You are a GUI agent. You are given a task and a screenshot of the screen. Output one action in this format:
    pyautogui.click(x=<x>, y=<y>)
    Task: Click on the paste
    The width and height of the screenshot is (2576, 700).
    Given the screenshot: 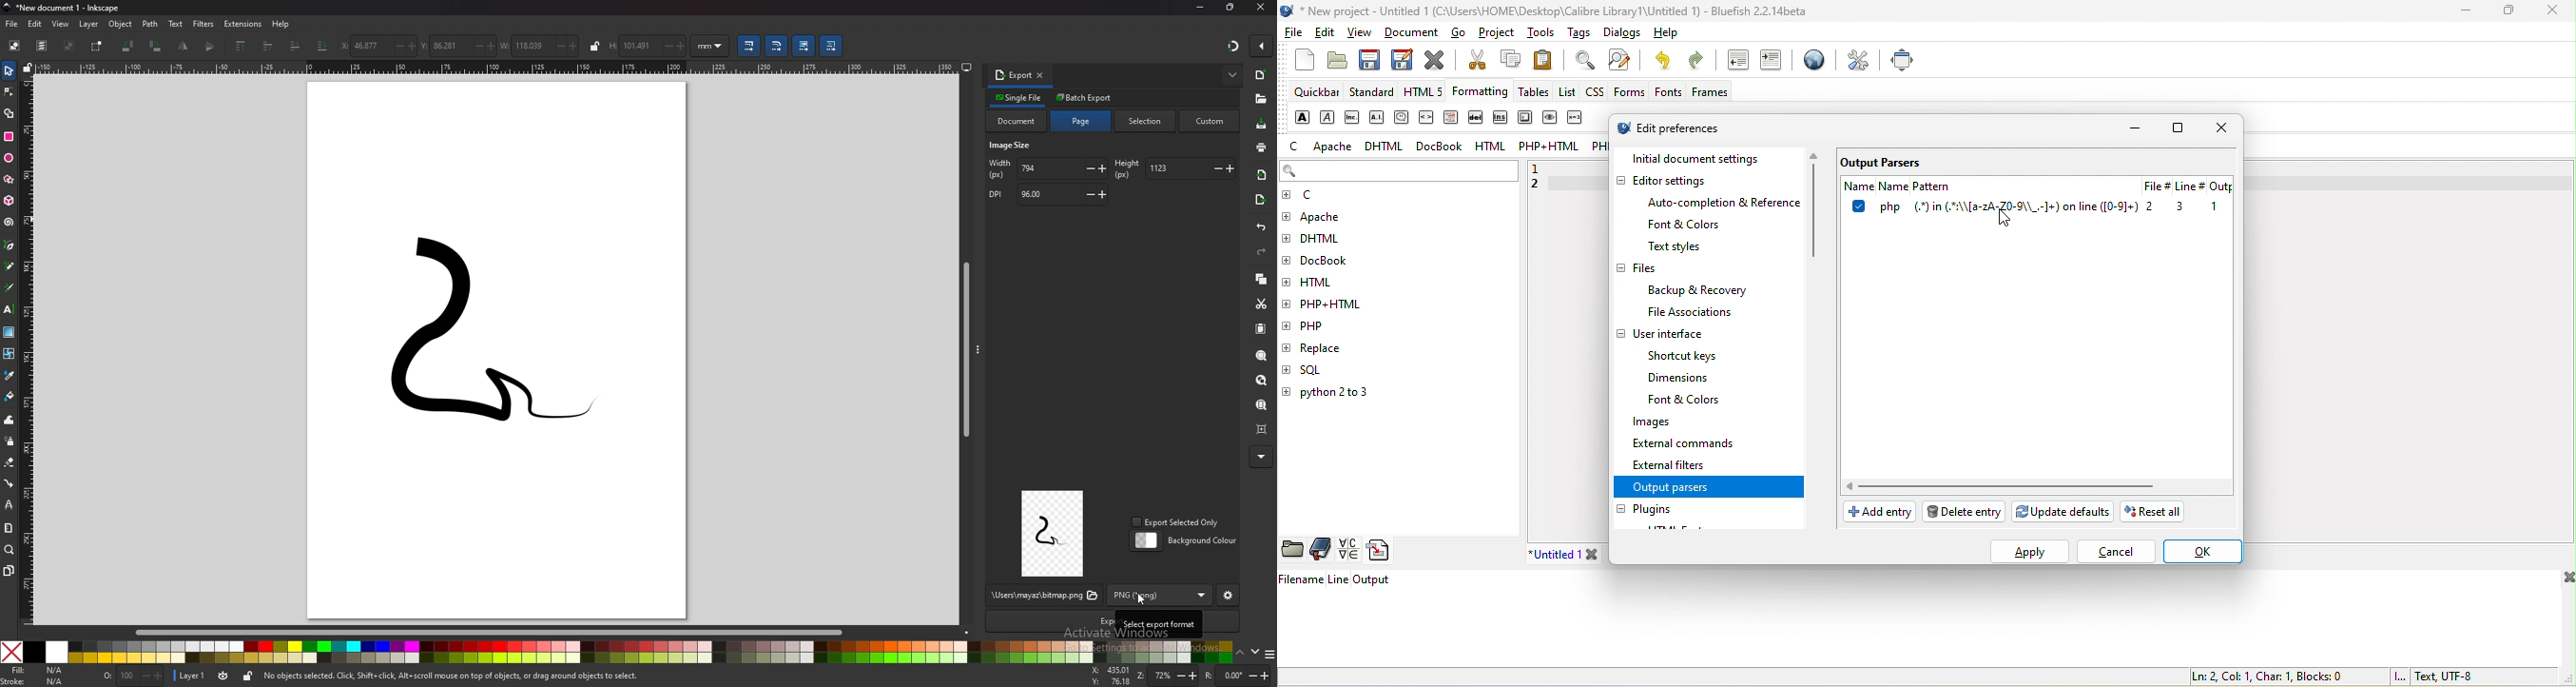 What is the action you would take?
    pyautogui.click(x=1549, y=59)
    